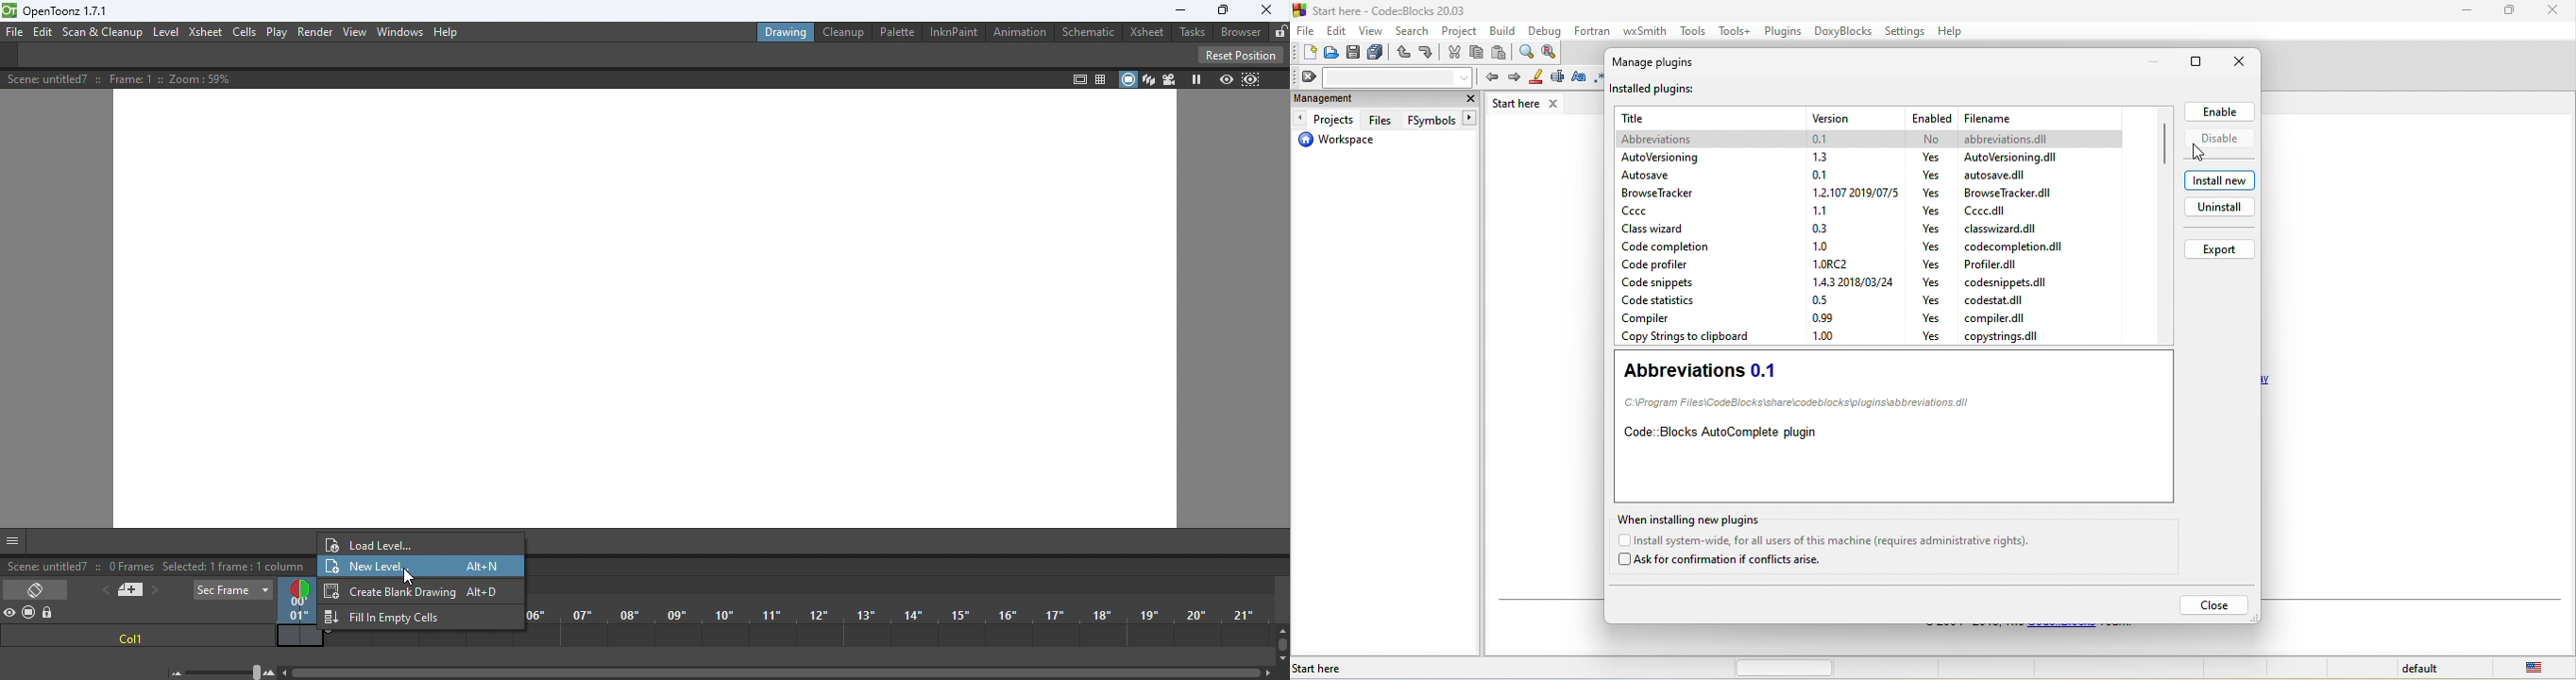 This screenshot has height=700, width=2576. What do you see at coordinates (1127, 79) in the screenshot?
I see `Camera stand view` at bounding box center [1127, 79].